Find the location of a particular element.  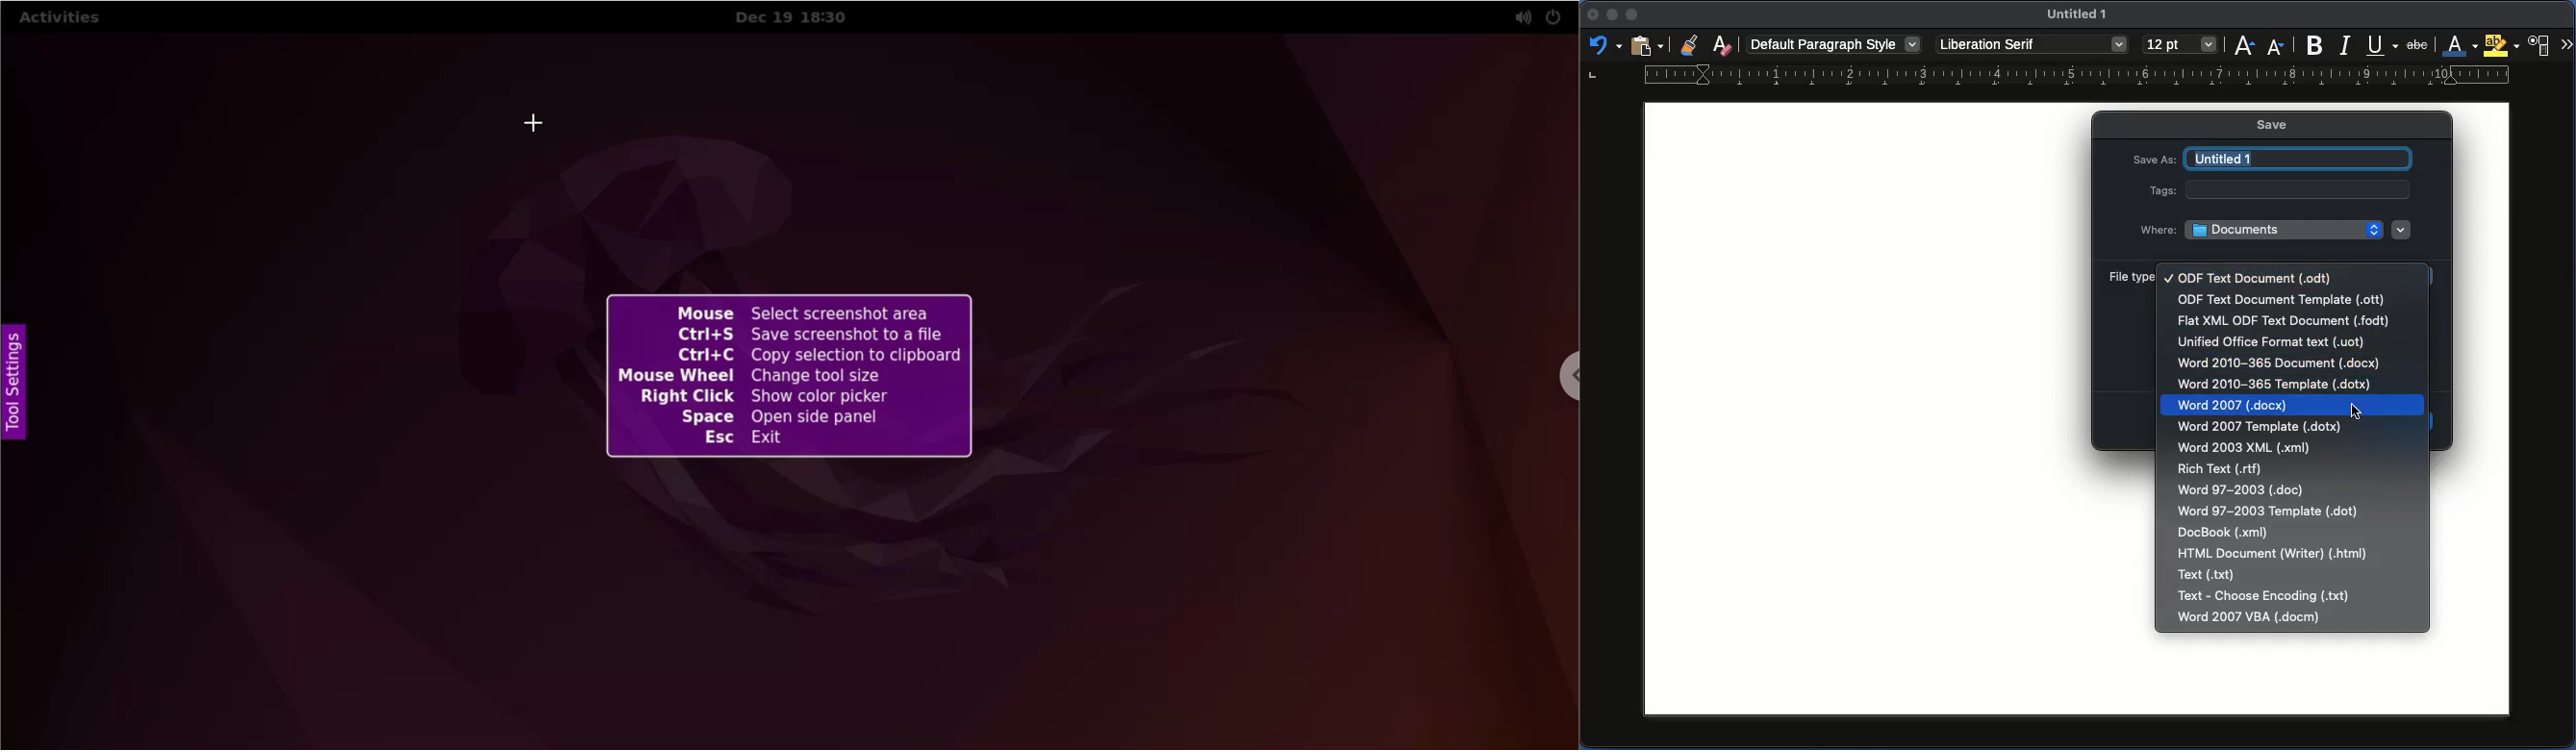

file type is located at coordinates (2130, 276).